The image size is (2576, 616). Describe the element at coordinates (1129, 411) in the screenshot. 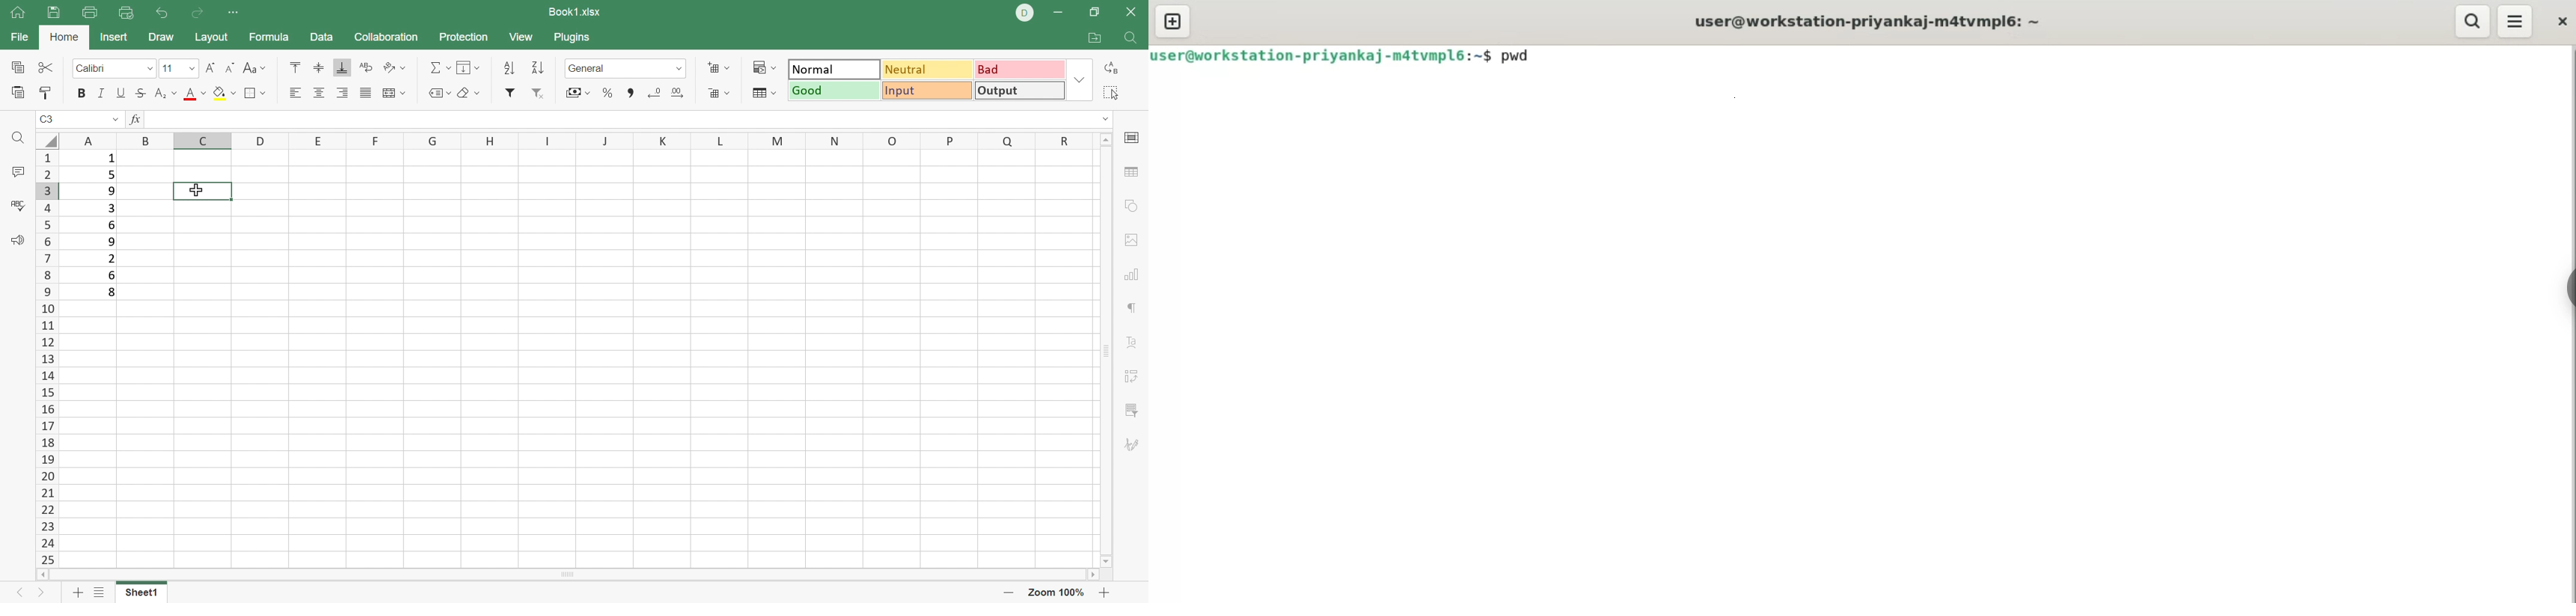

I see `Slicer settings` at that location.